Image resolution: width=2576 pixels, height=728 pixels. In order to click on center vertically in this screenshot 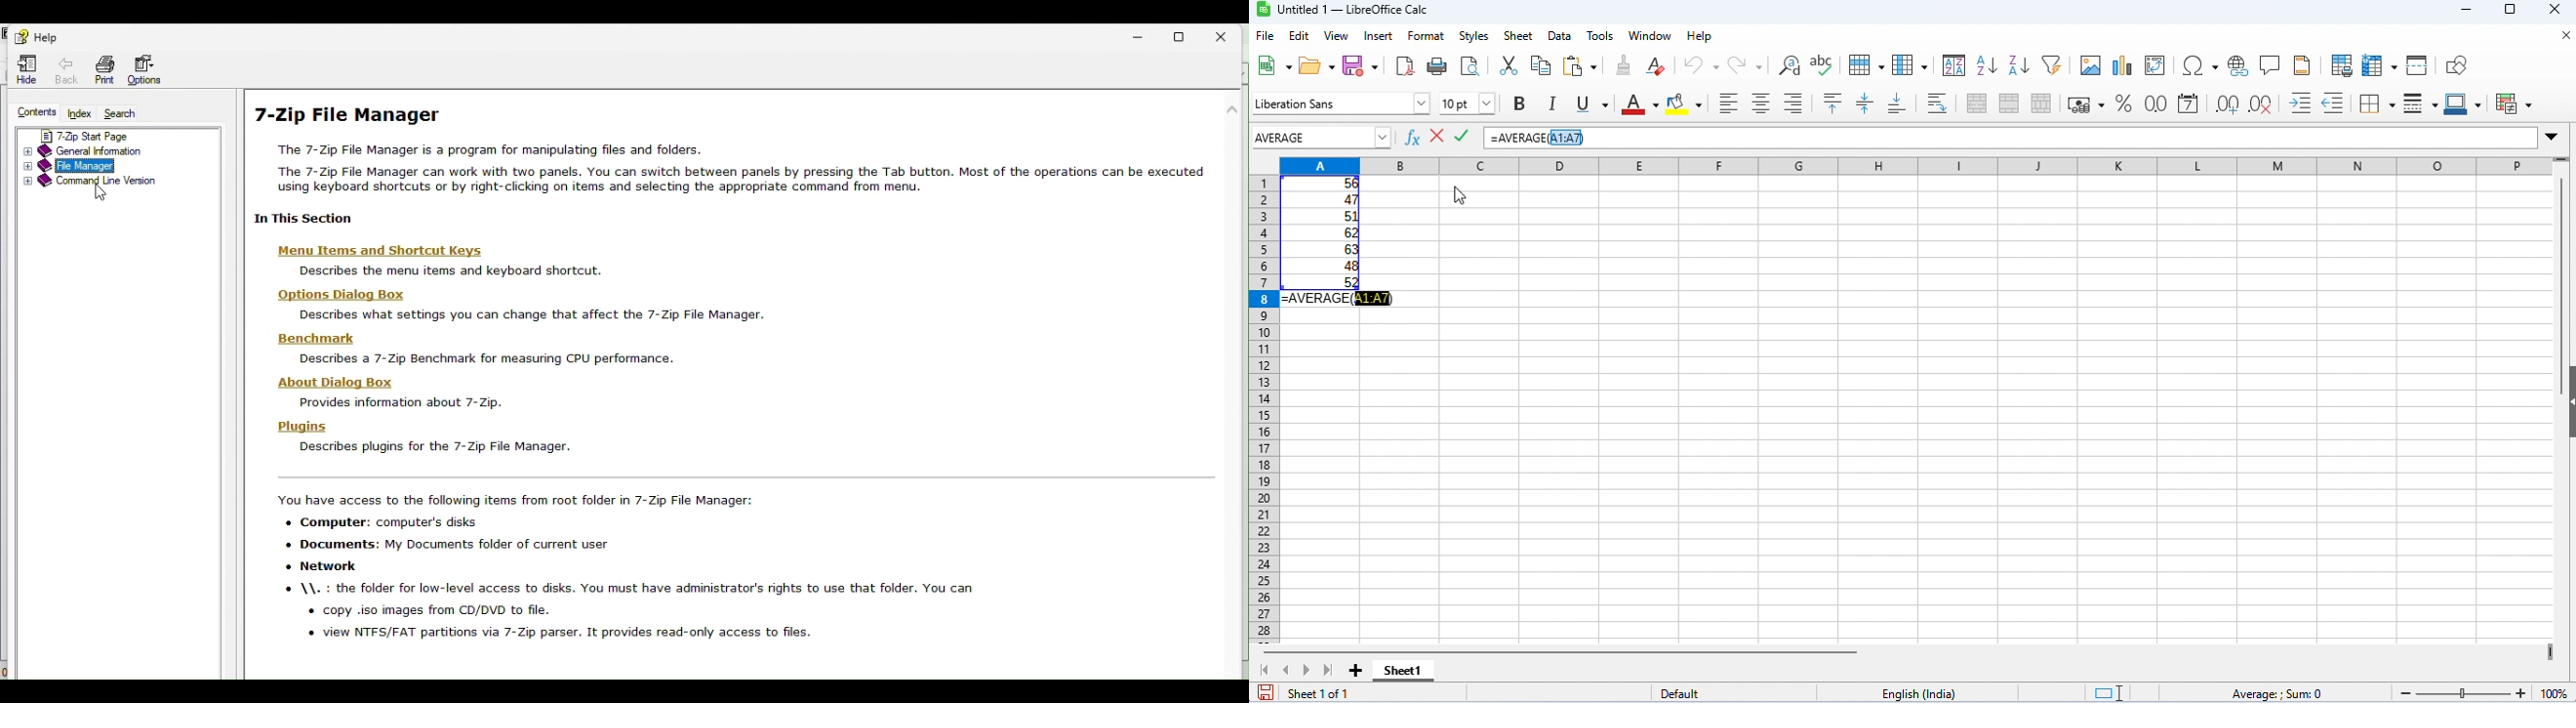, I will do `click(1864, 103)`.